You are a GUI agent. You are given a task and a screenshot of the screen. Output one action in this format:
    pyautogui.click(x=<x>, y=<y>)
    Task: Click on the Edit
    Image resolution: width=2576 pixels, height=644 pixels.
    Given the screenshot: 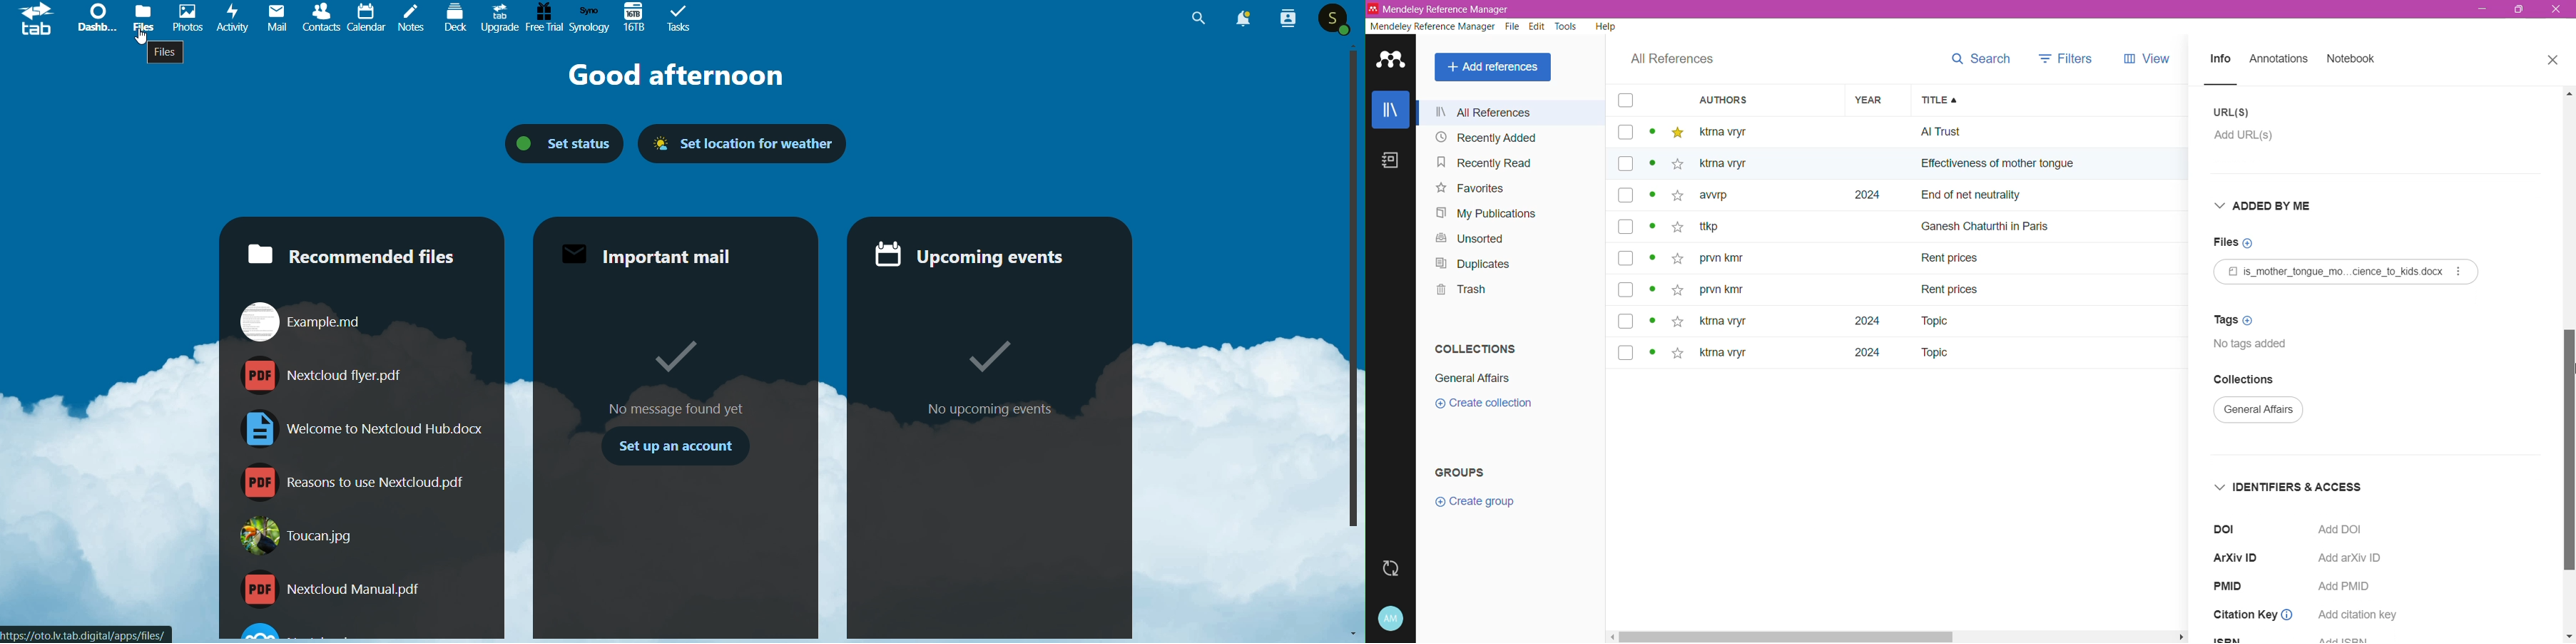 What is the action you would take?
    pyautogui.click(x=1538, y=26)
    